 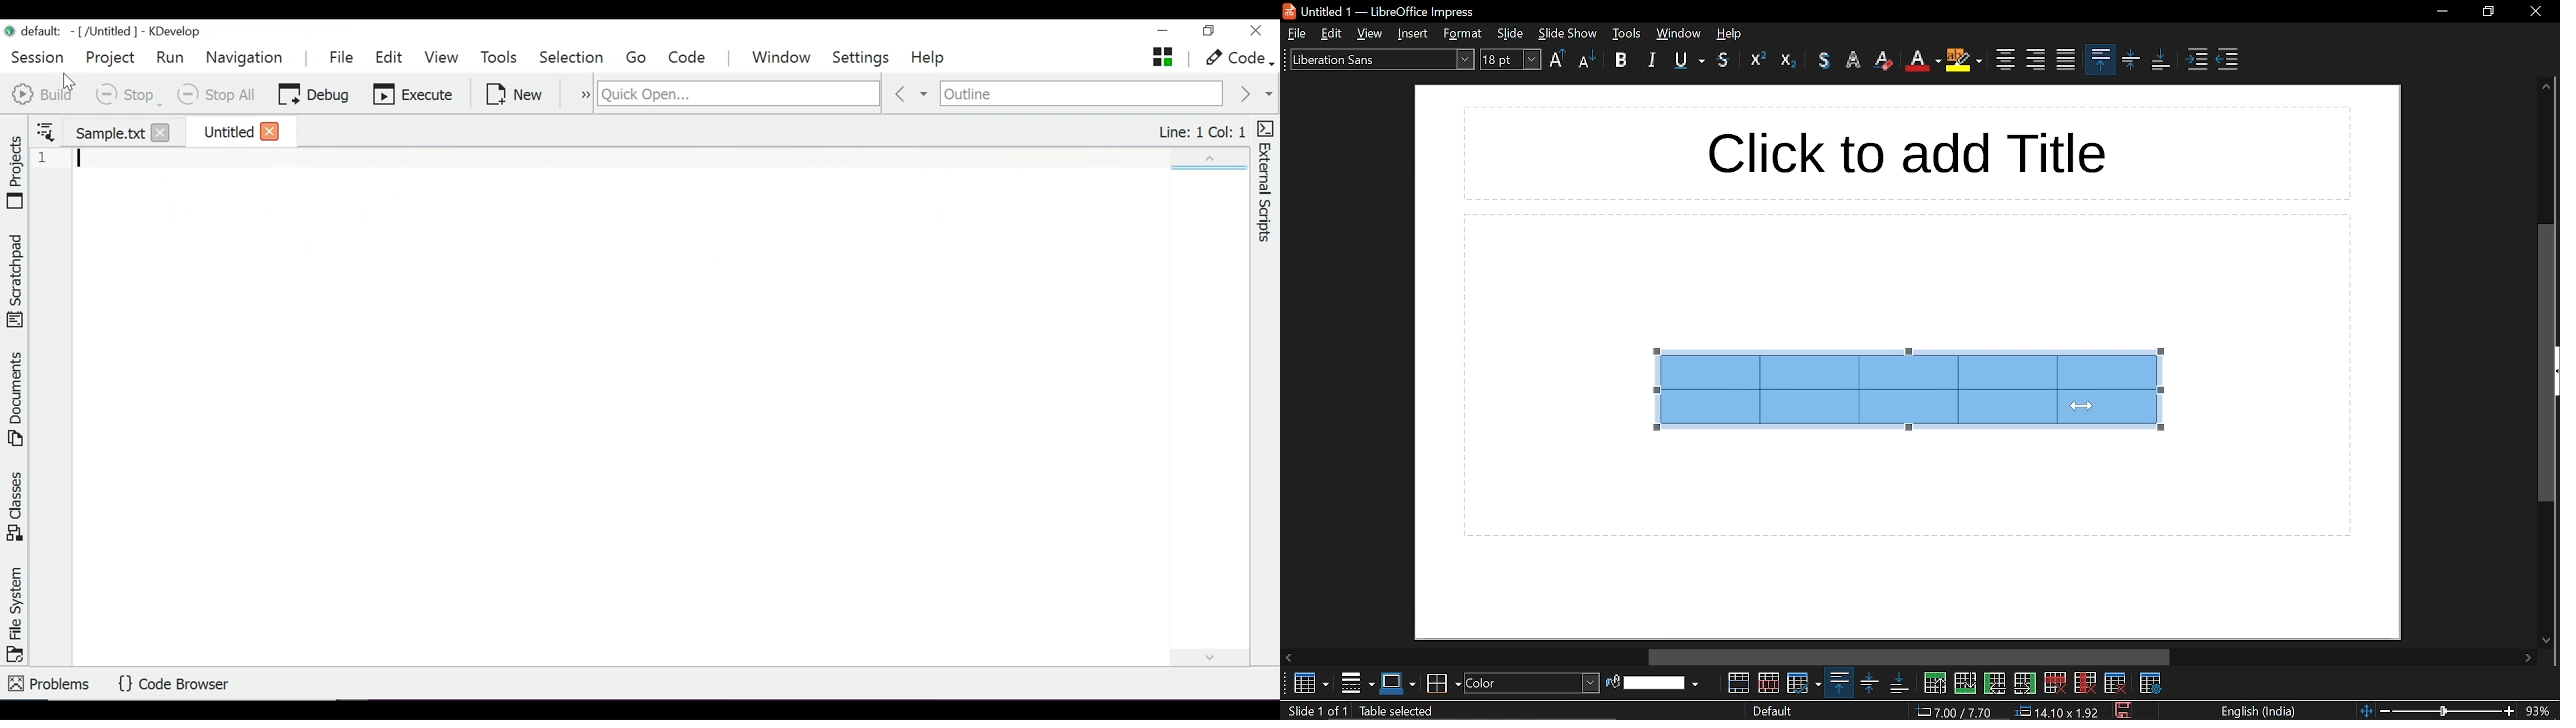 I want to click on dimension, so click(x=2057, y=712).